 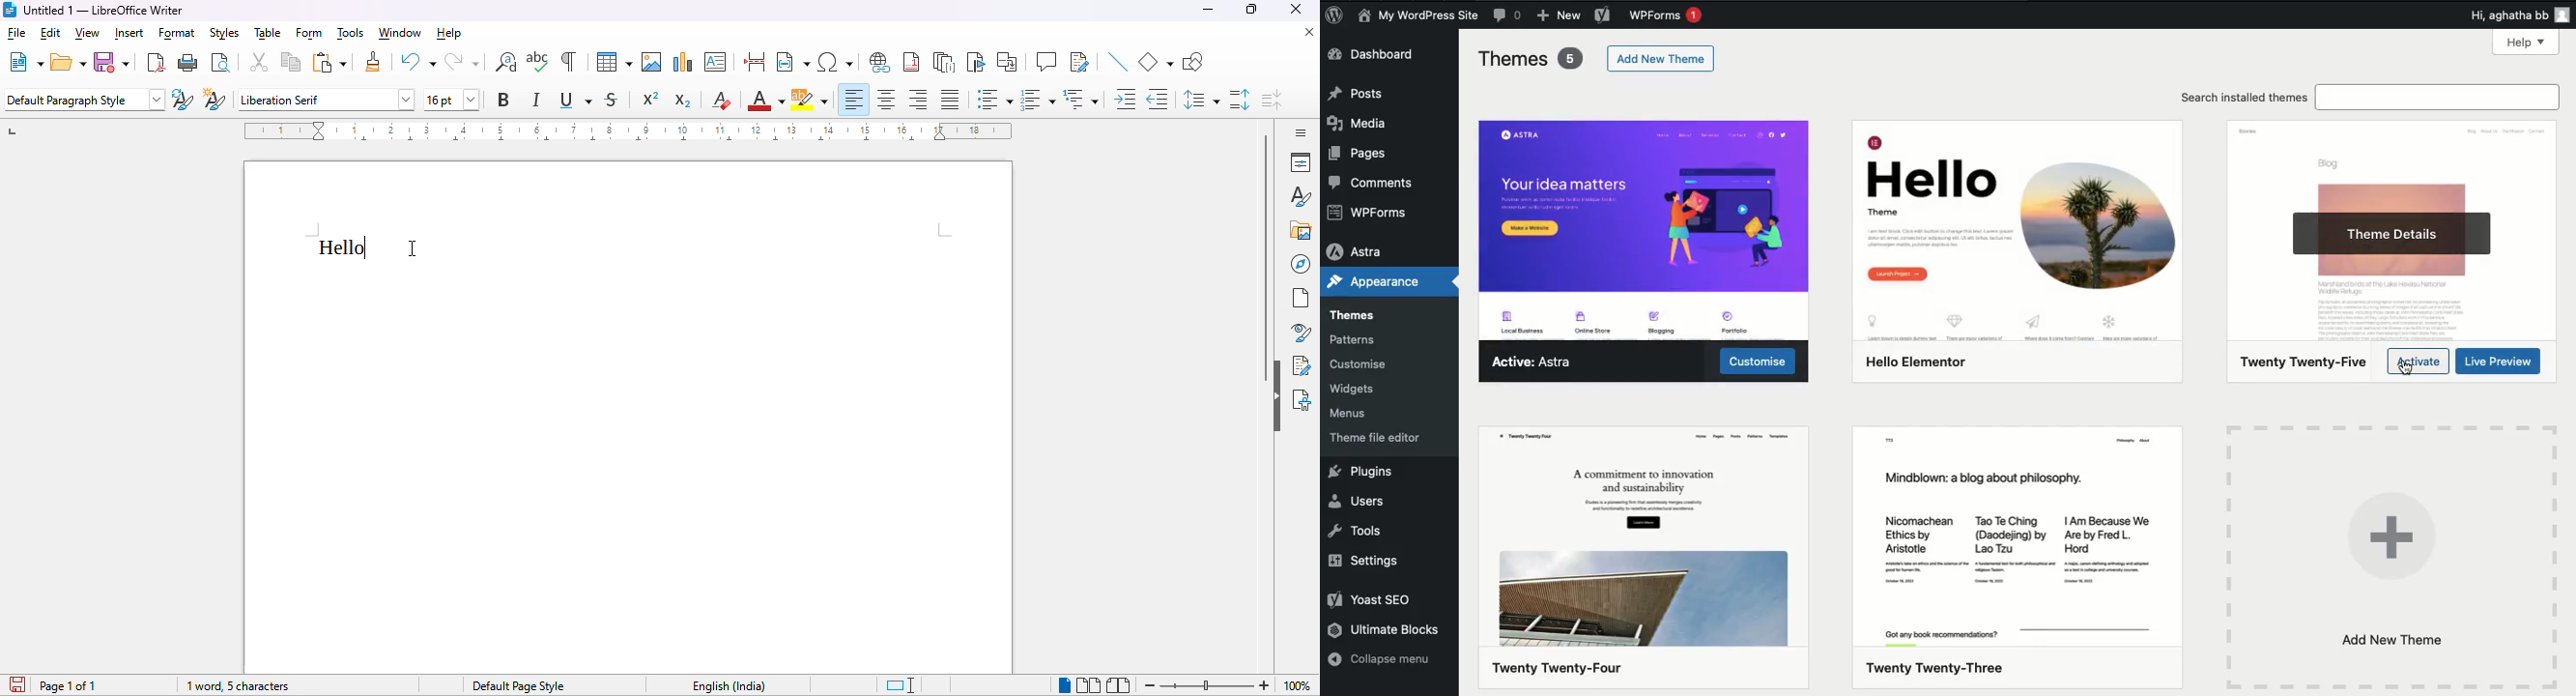 What do you see at coordinates (716, 62) in the screenshot?
I see `insert text box` at bounding box center [716, 62].